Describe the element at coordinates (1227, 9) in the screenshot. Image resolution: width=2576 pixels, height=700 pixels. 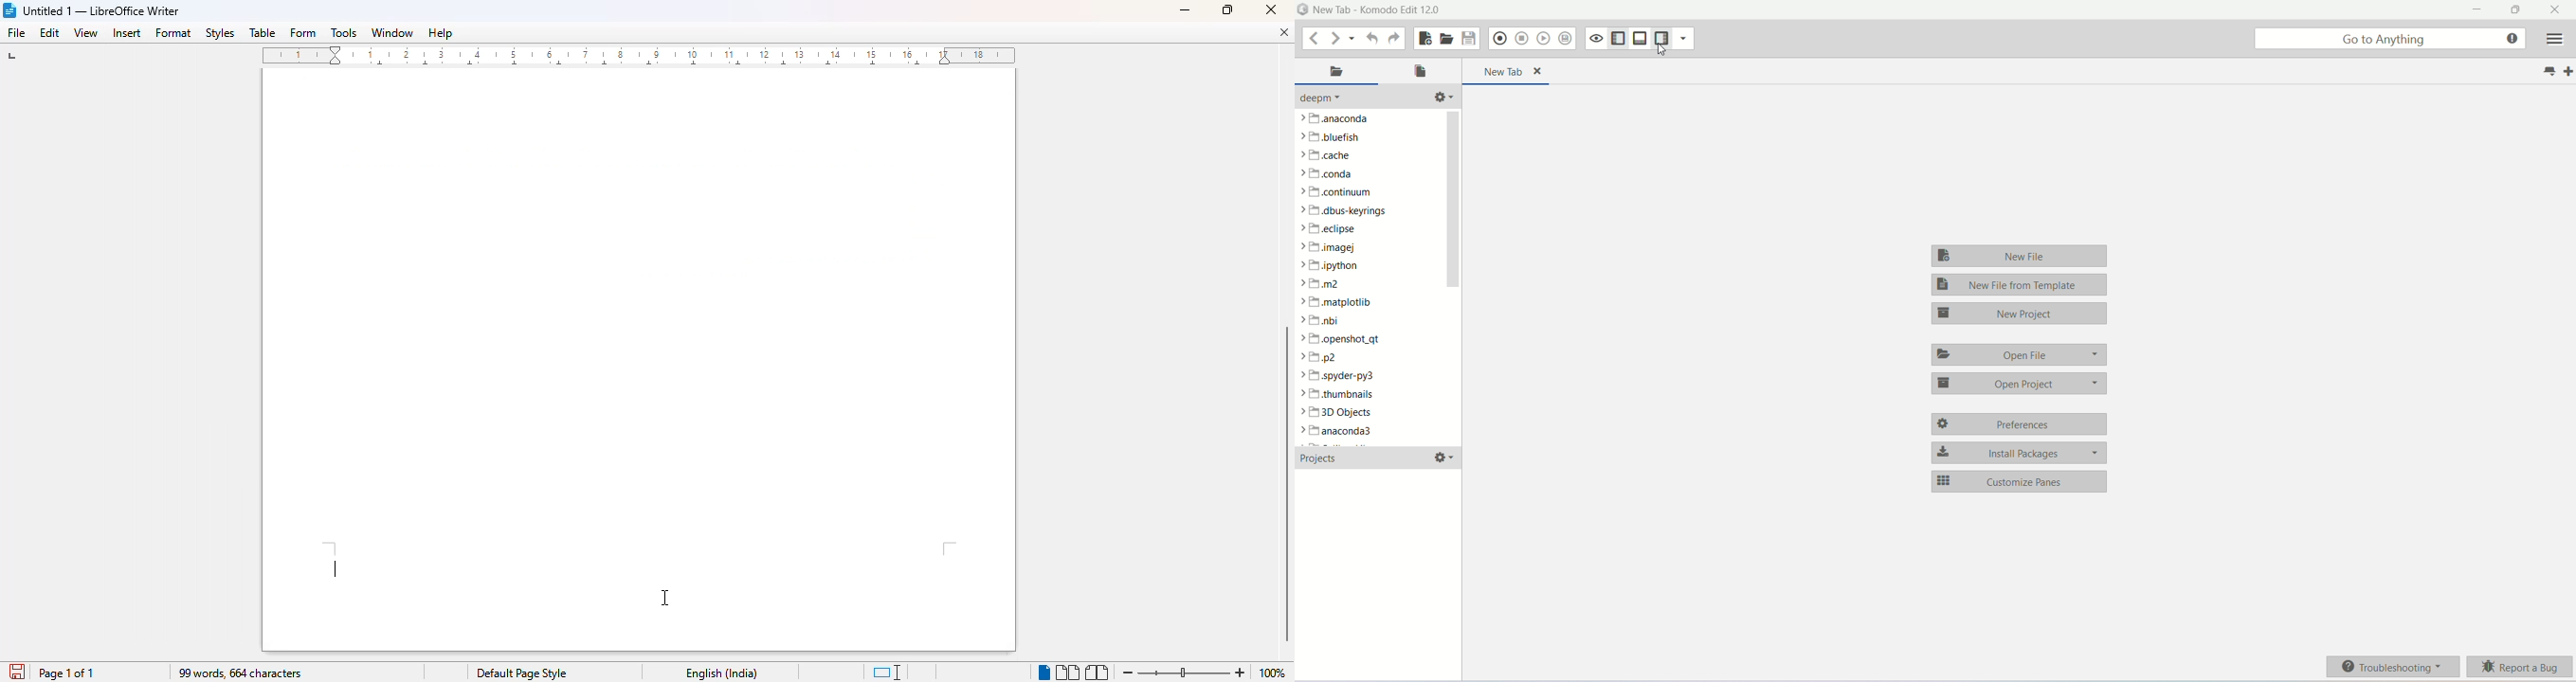
I see `maximize` at that location.